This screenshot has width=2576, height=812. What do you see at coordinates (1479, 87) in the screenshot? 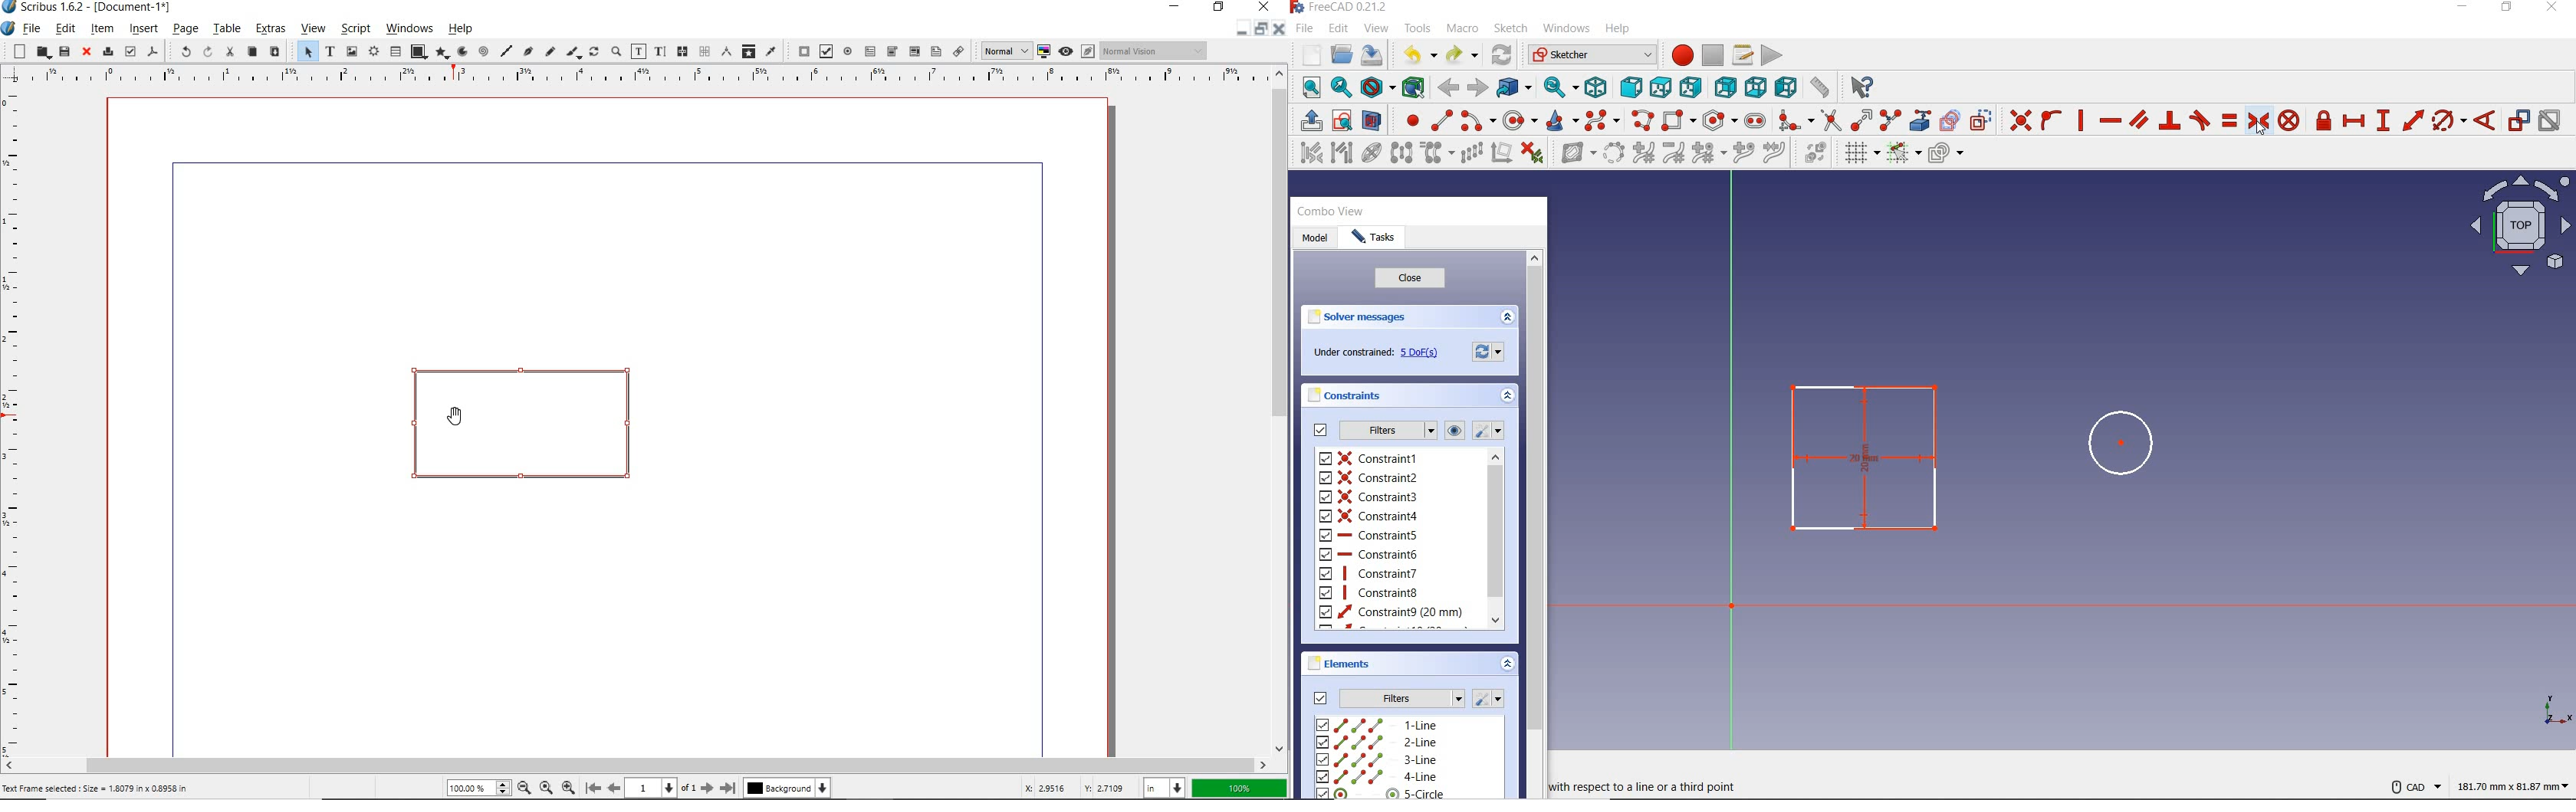
I see `forward` at bounding box center [1479, 87].